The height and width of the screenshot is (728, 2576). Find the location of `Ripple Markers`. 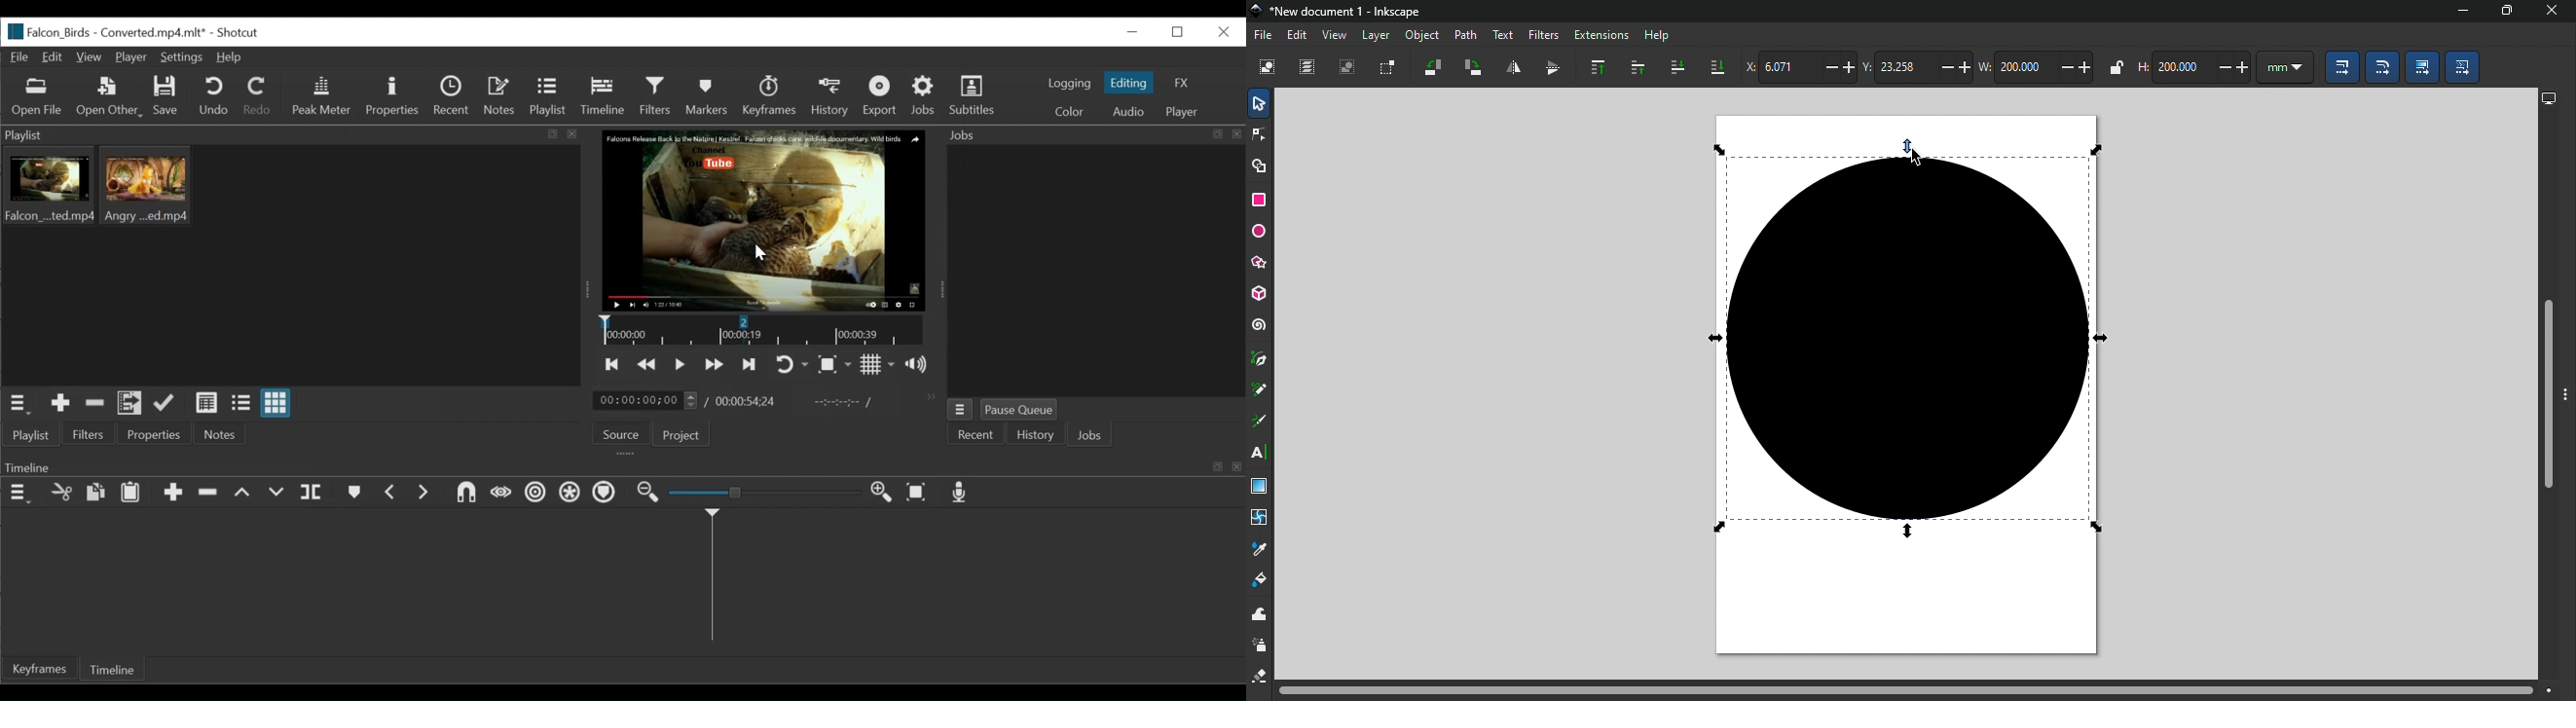

Ripple Markers is located at coordinates (607, 495).